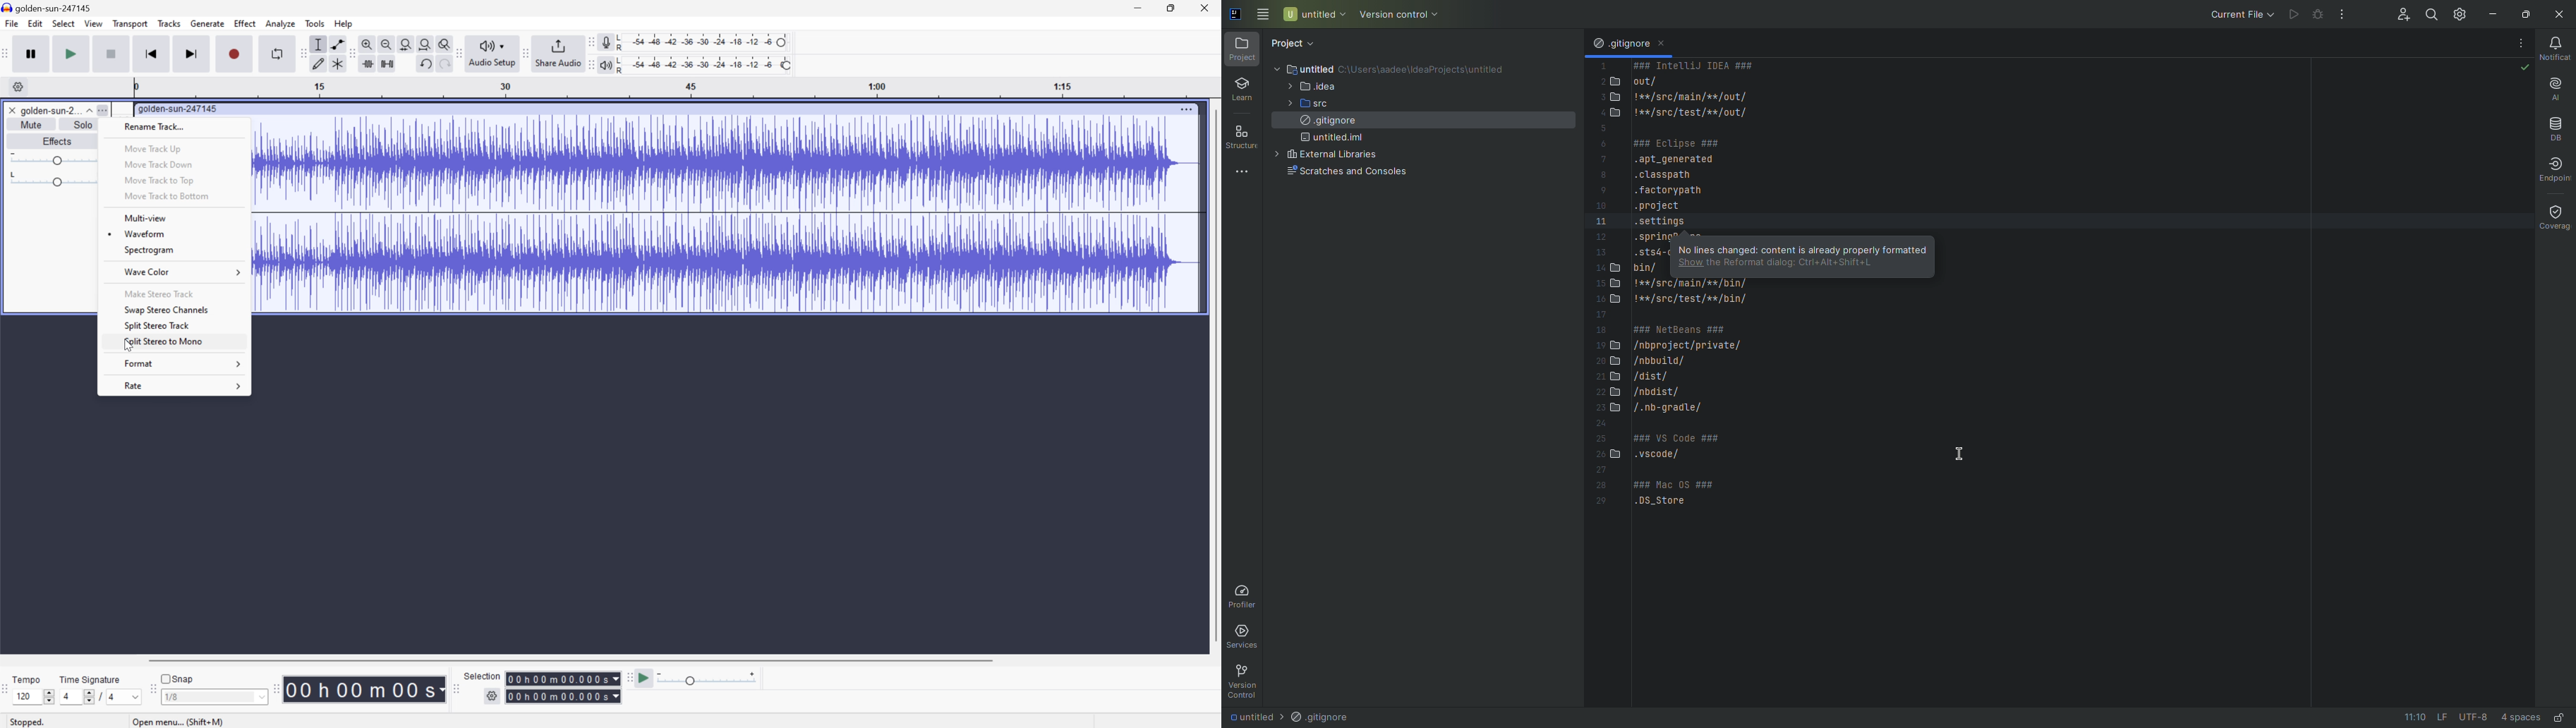 The width and height of the screenshot is (2576, 728). Describe the element at coordinates (158, 292) in the screenshot. I see `Make Stereo track` at that location.